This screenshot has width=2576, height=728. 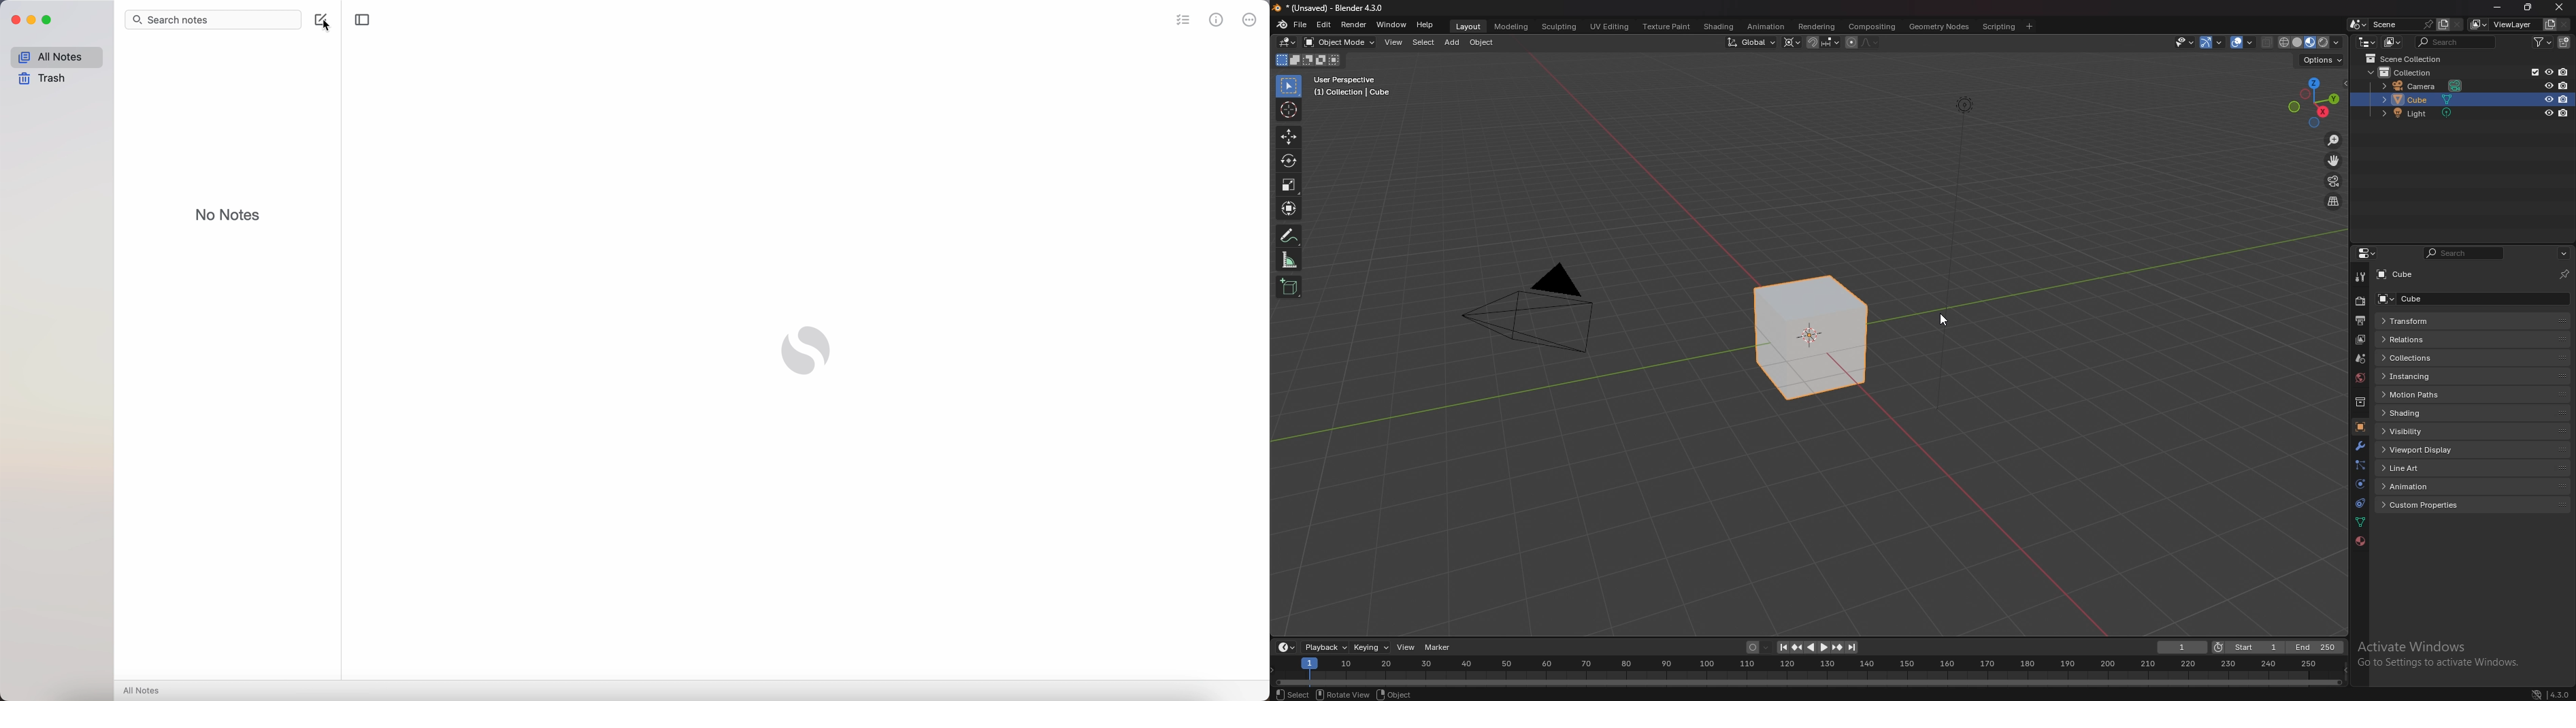 I want to click on transform, so click(x=2451, y=322).